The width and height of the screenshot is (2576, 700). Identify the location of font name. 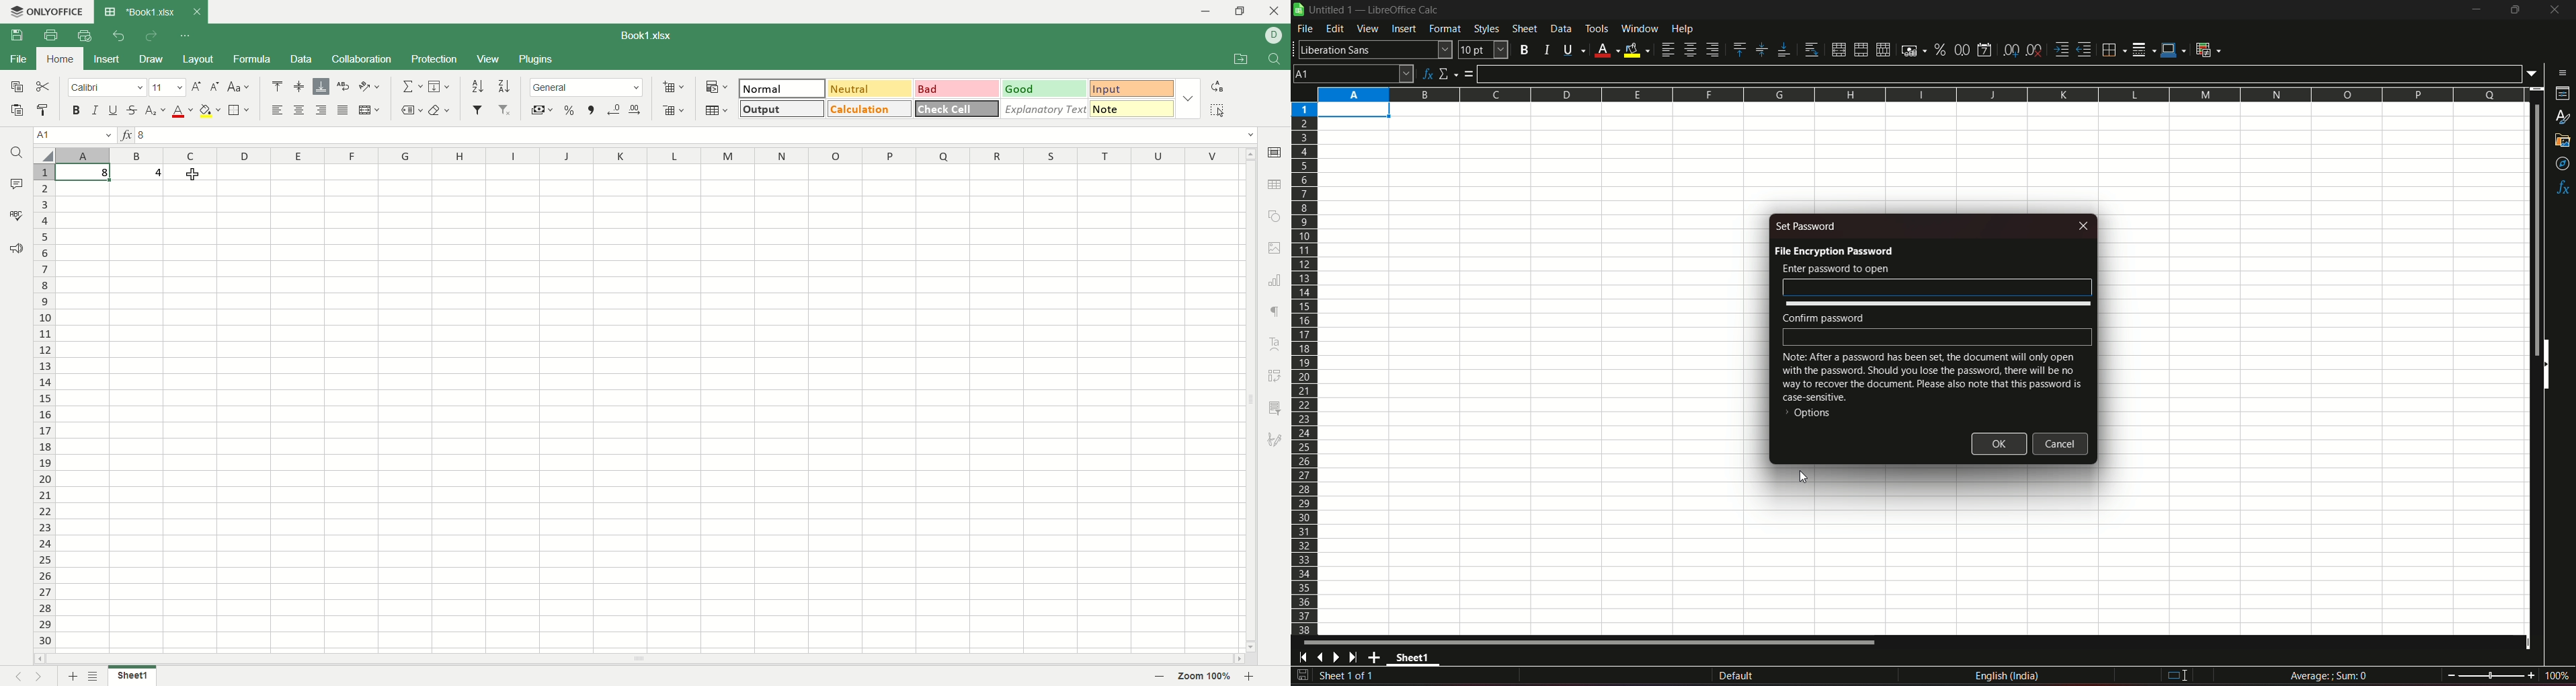
(108, 87).